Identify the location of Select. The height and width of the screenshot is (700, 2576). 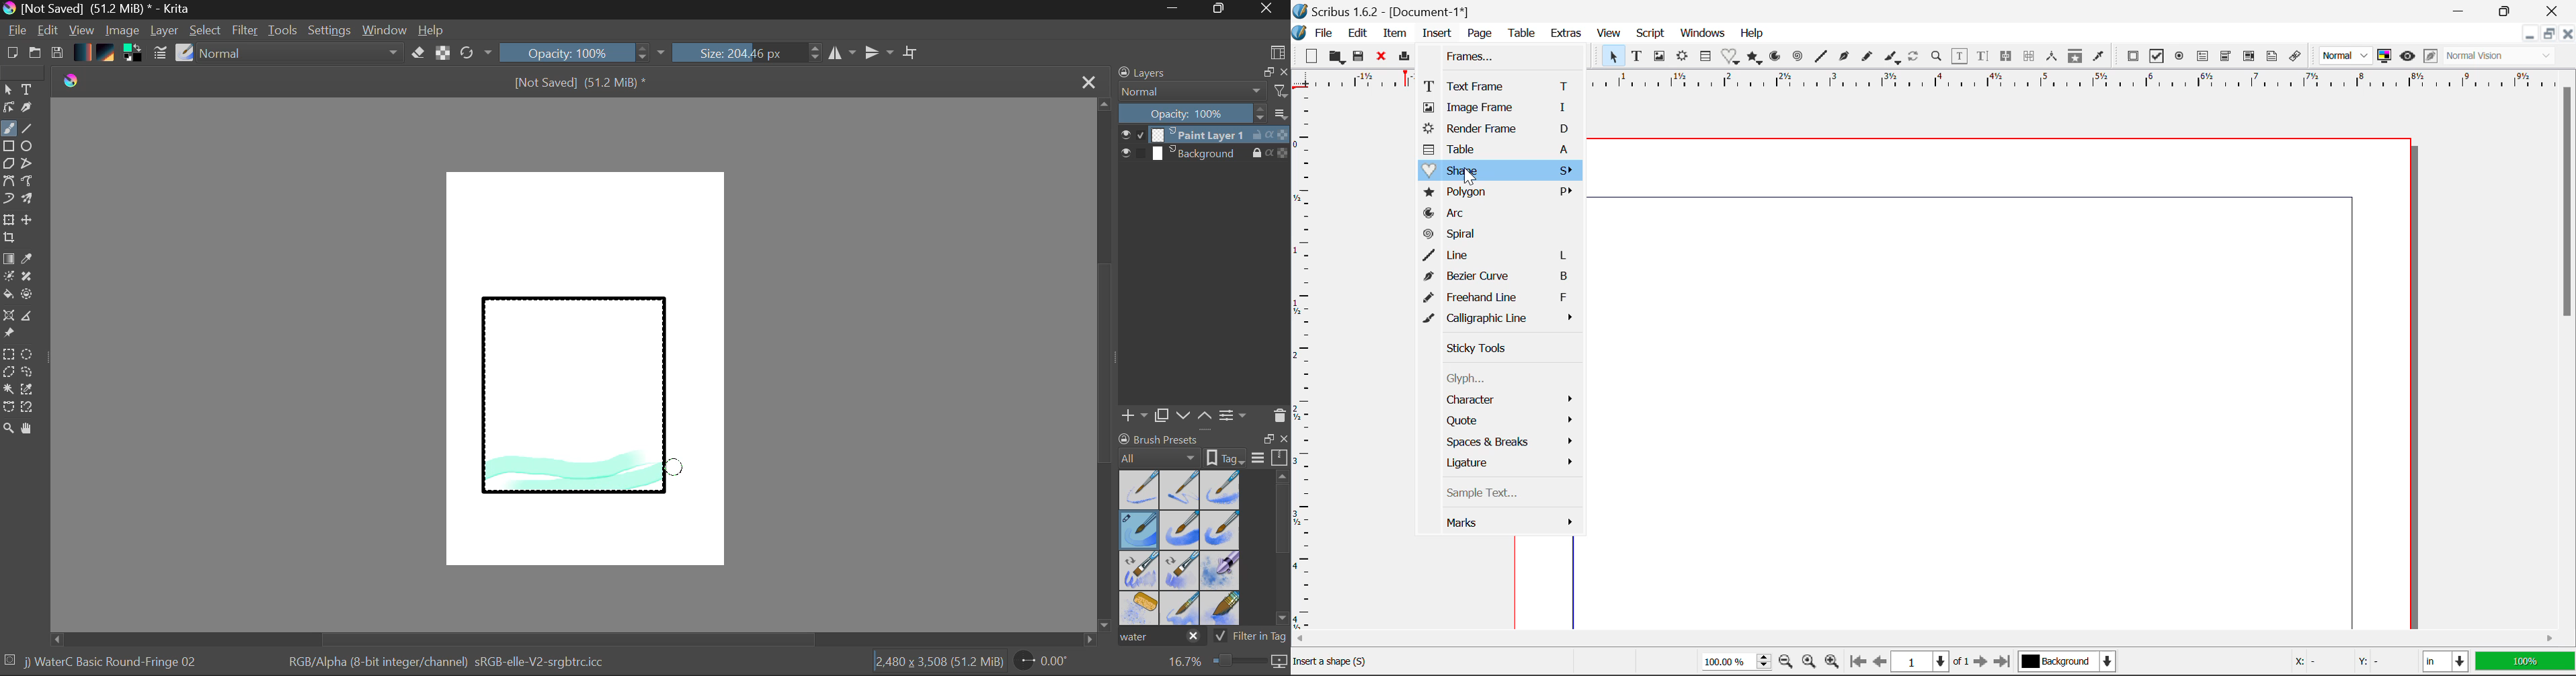
(1613, 56).